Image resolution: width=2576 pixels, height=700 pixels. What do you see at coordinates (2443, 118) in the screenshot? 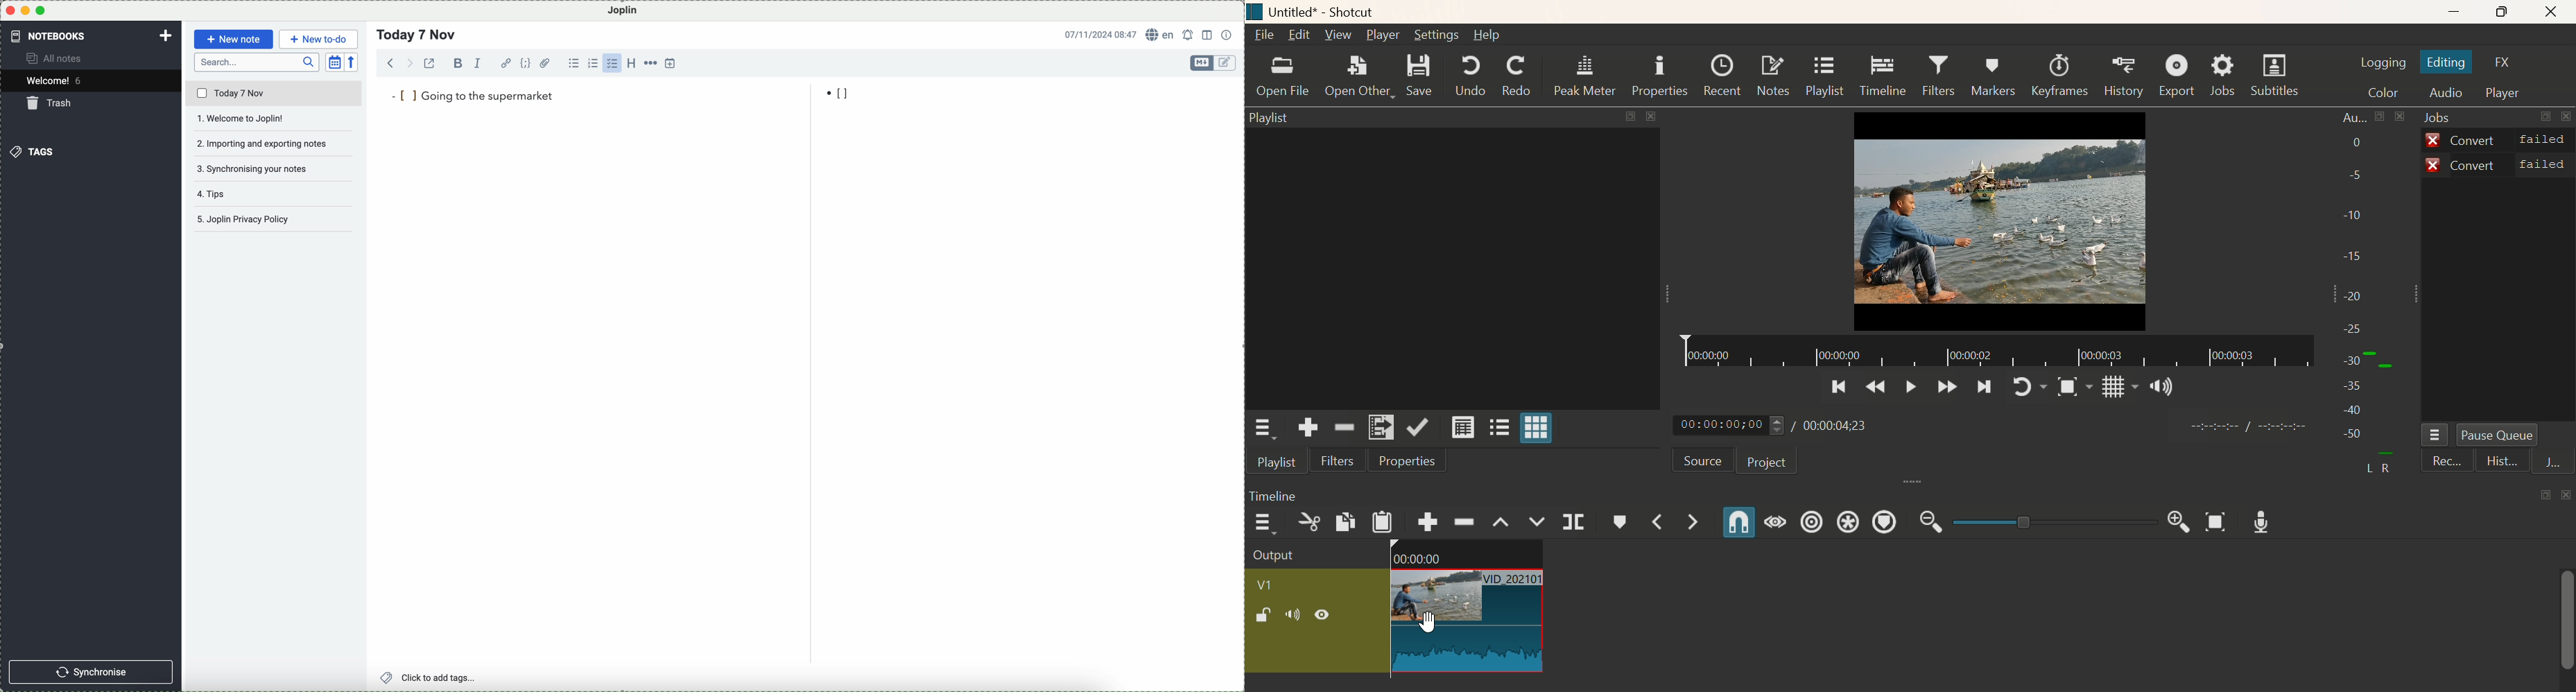
I see `Jobs` at bounding box center [2443, 118].